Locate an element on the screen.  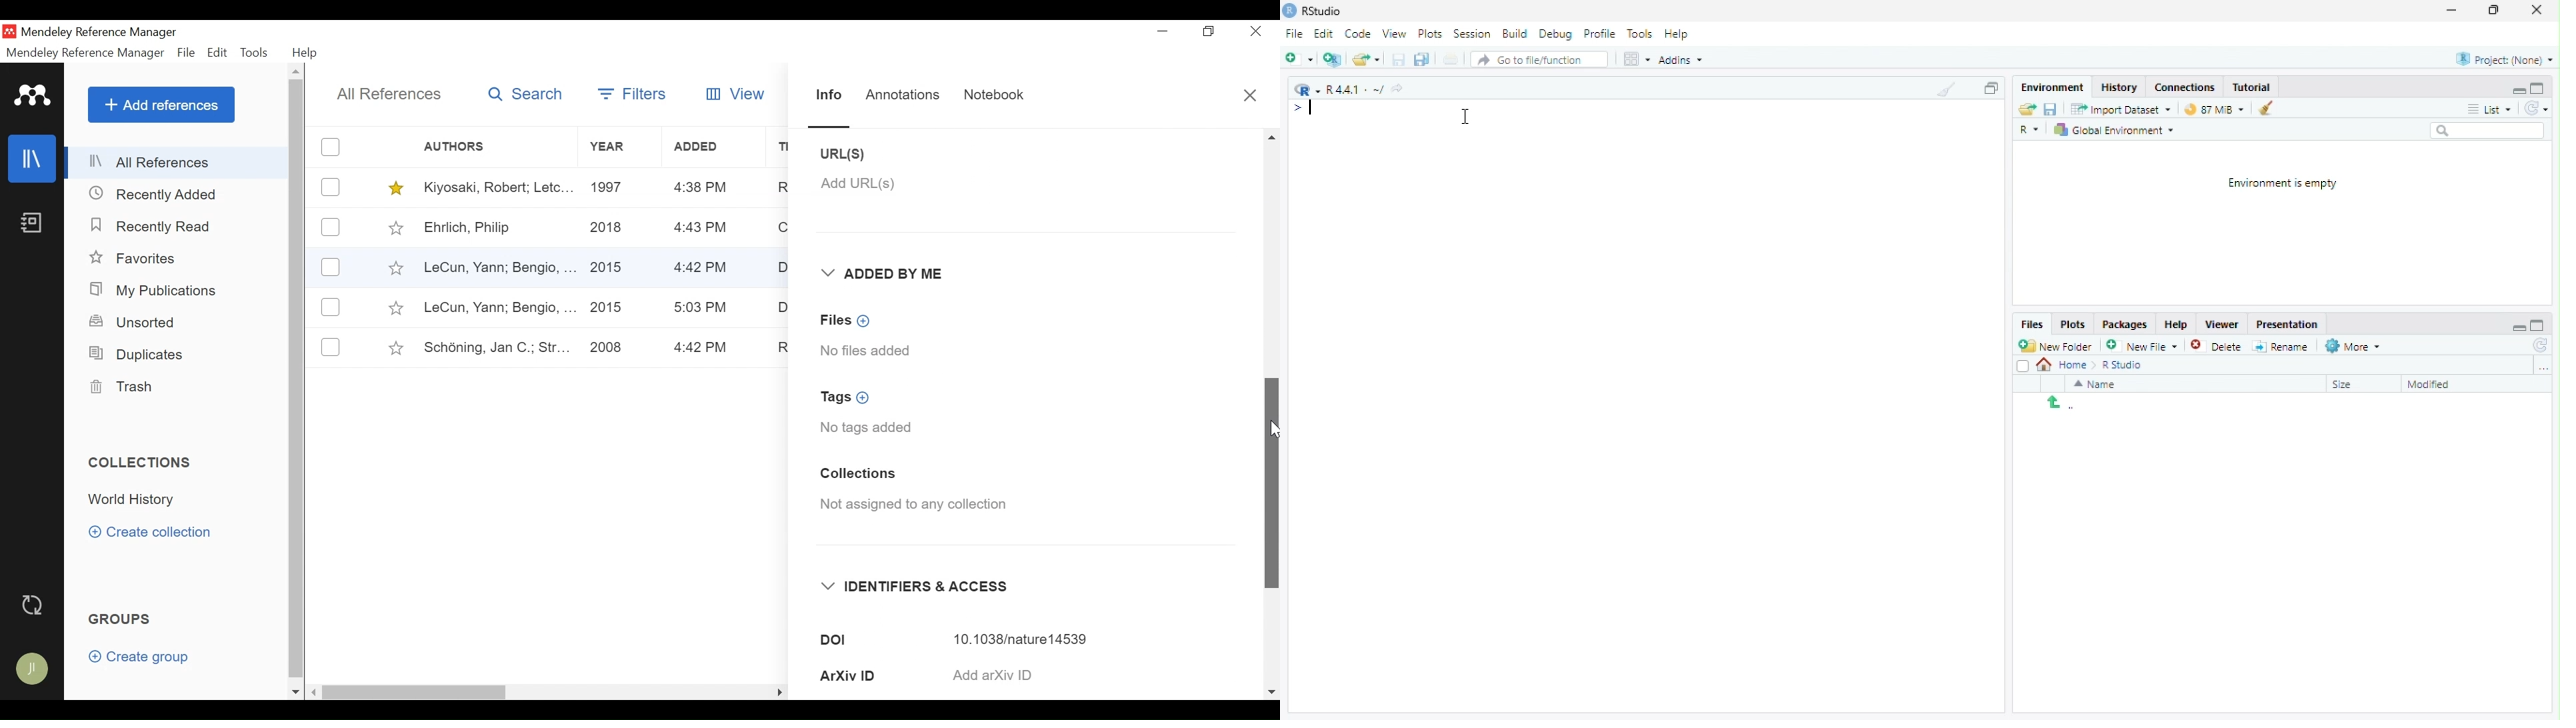
No tags added is located at coordinates (867, 429).